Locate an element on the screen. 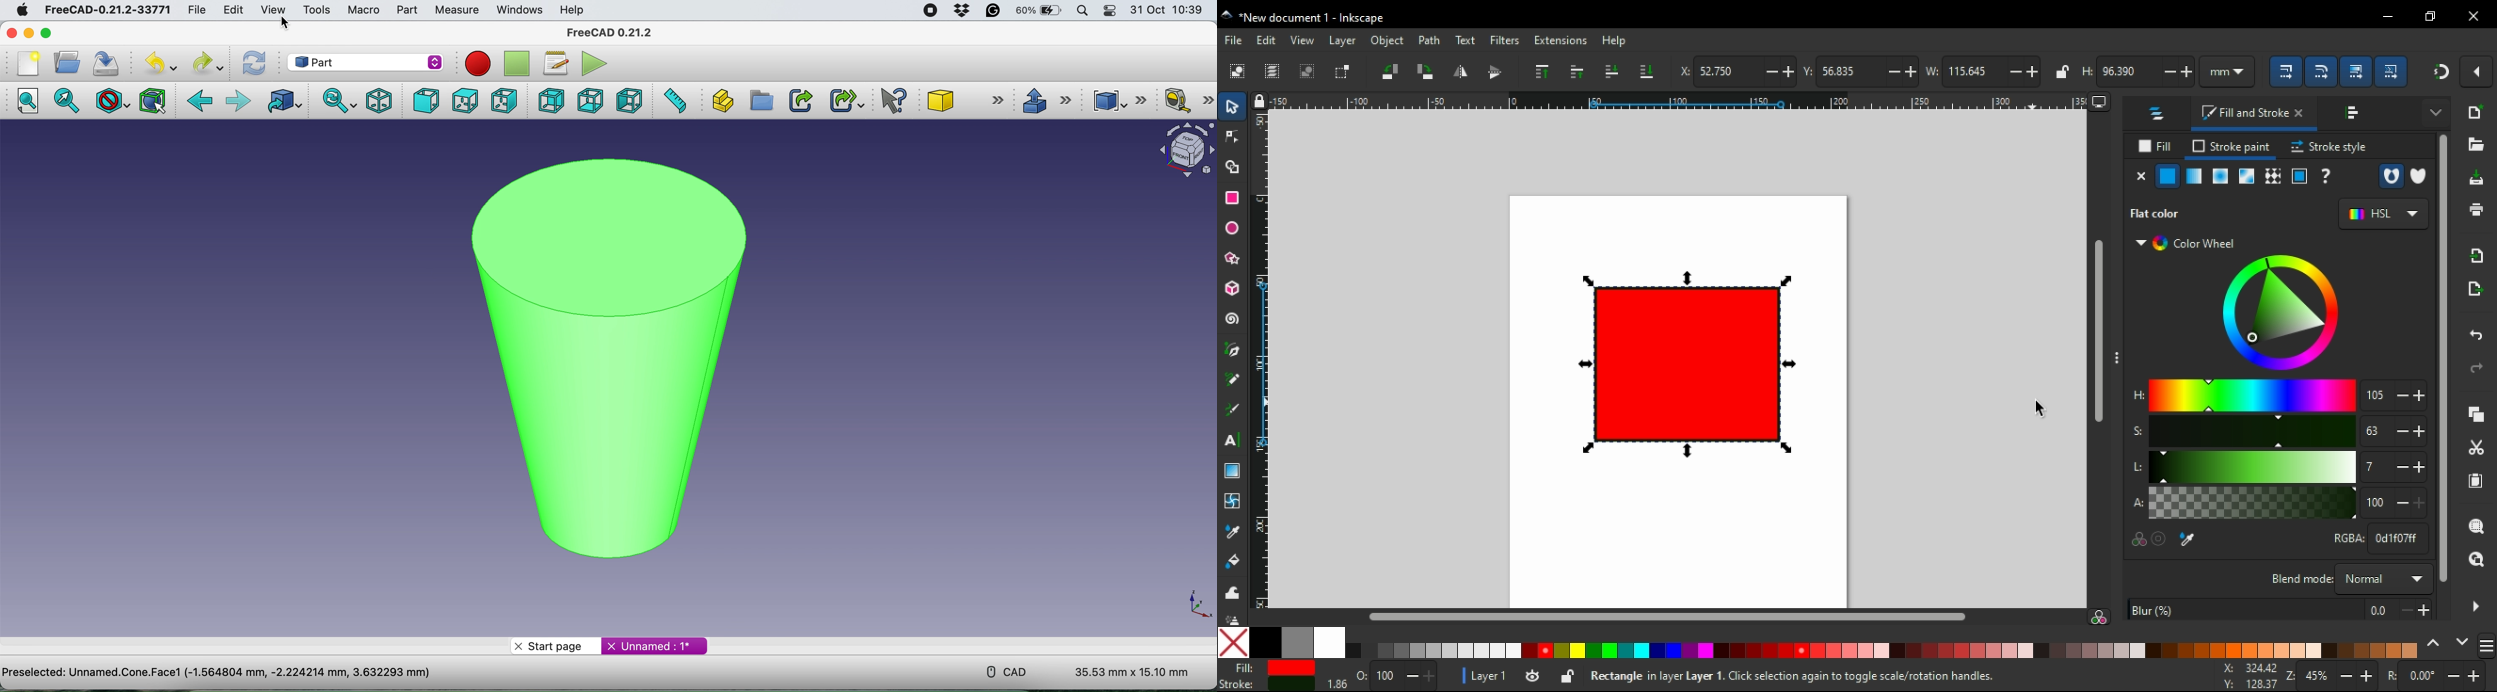 This screenshot has width=2520, height=700. 45 is located at coordinates (2318, 677).